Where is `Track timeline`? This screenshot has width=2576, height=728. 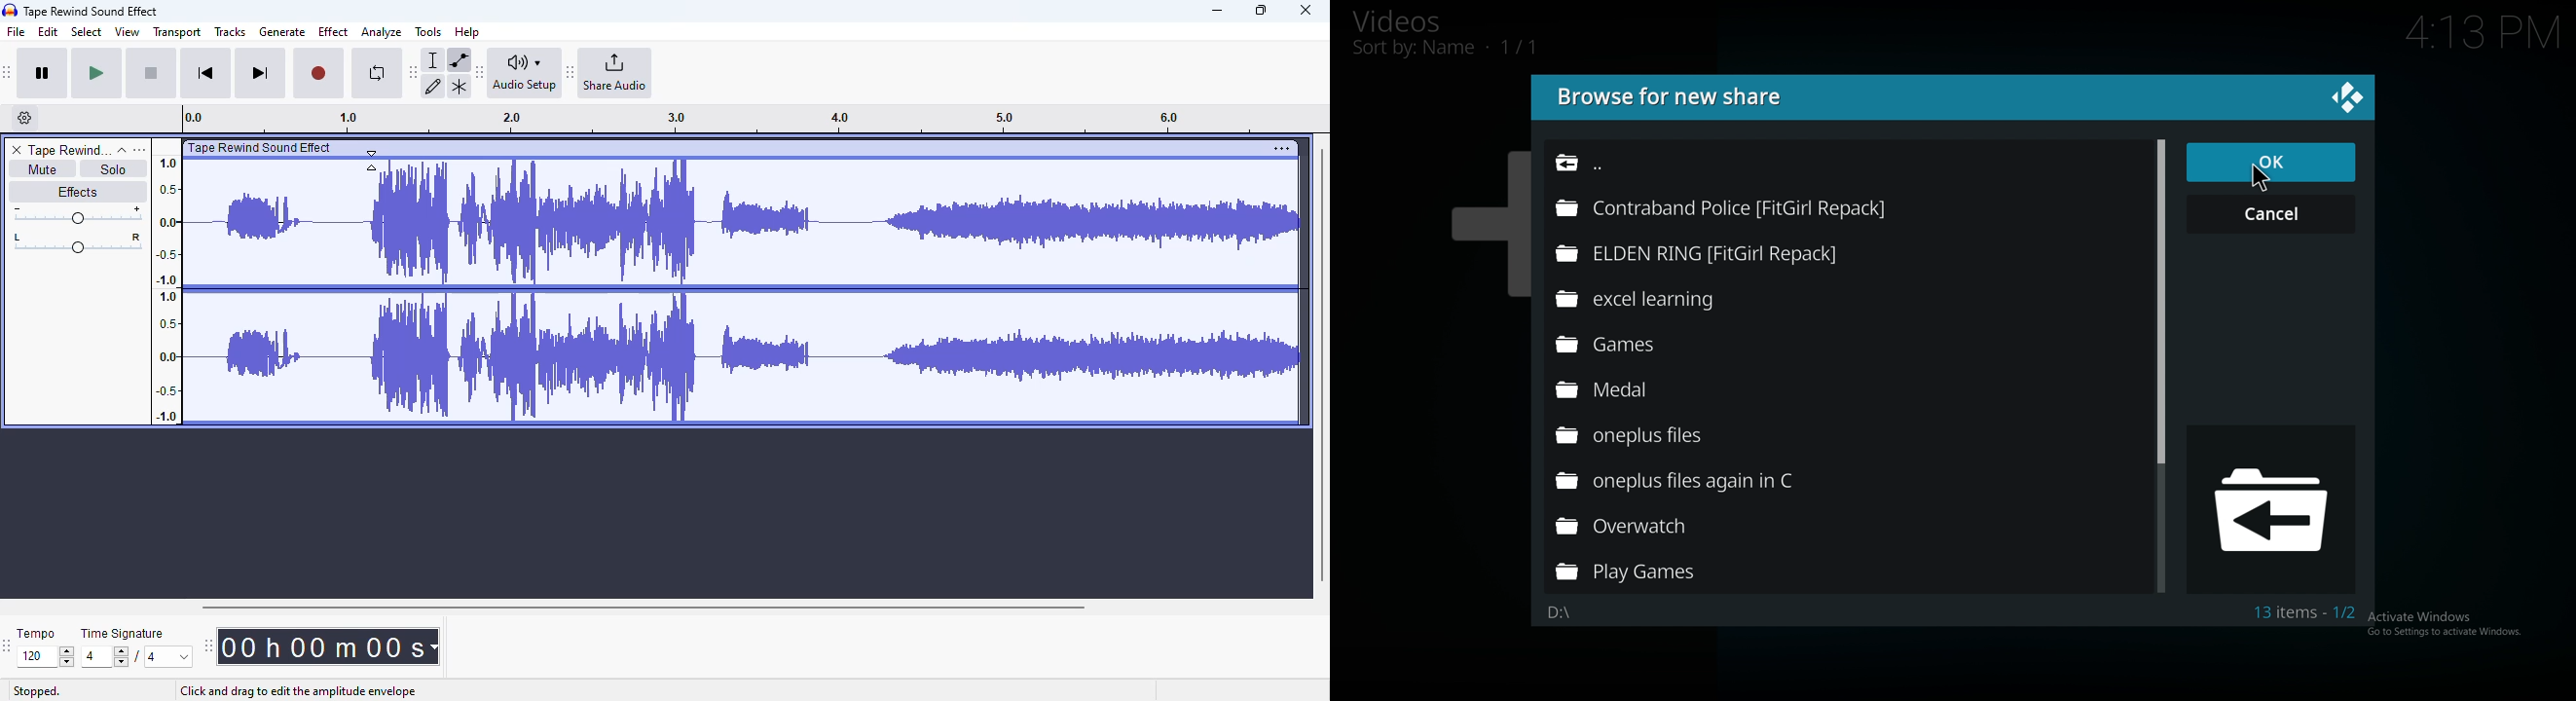 Track timeline is located at coordinates (724, 119).